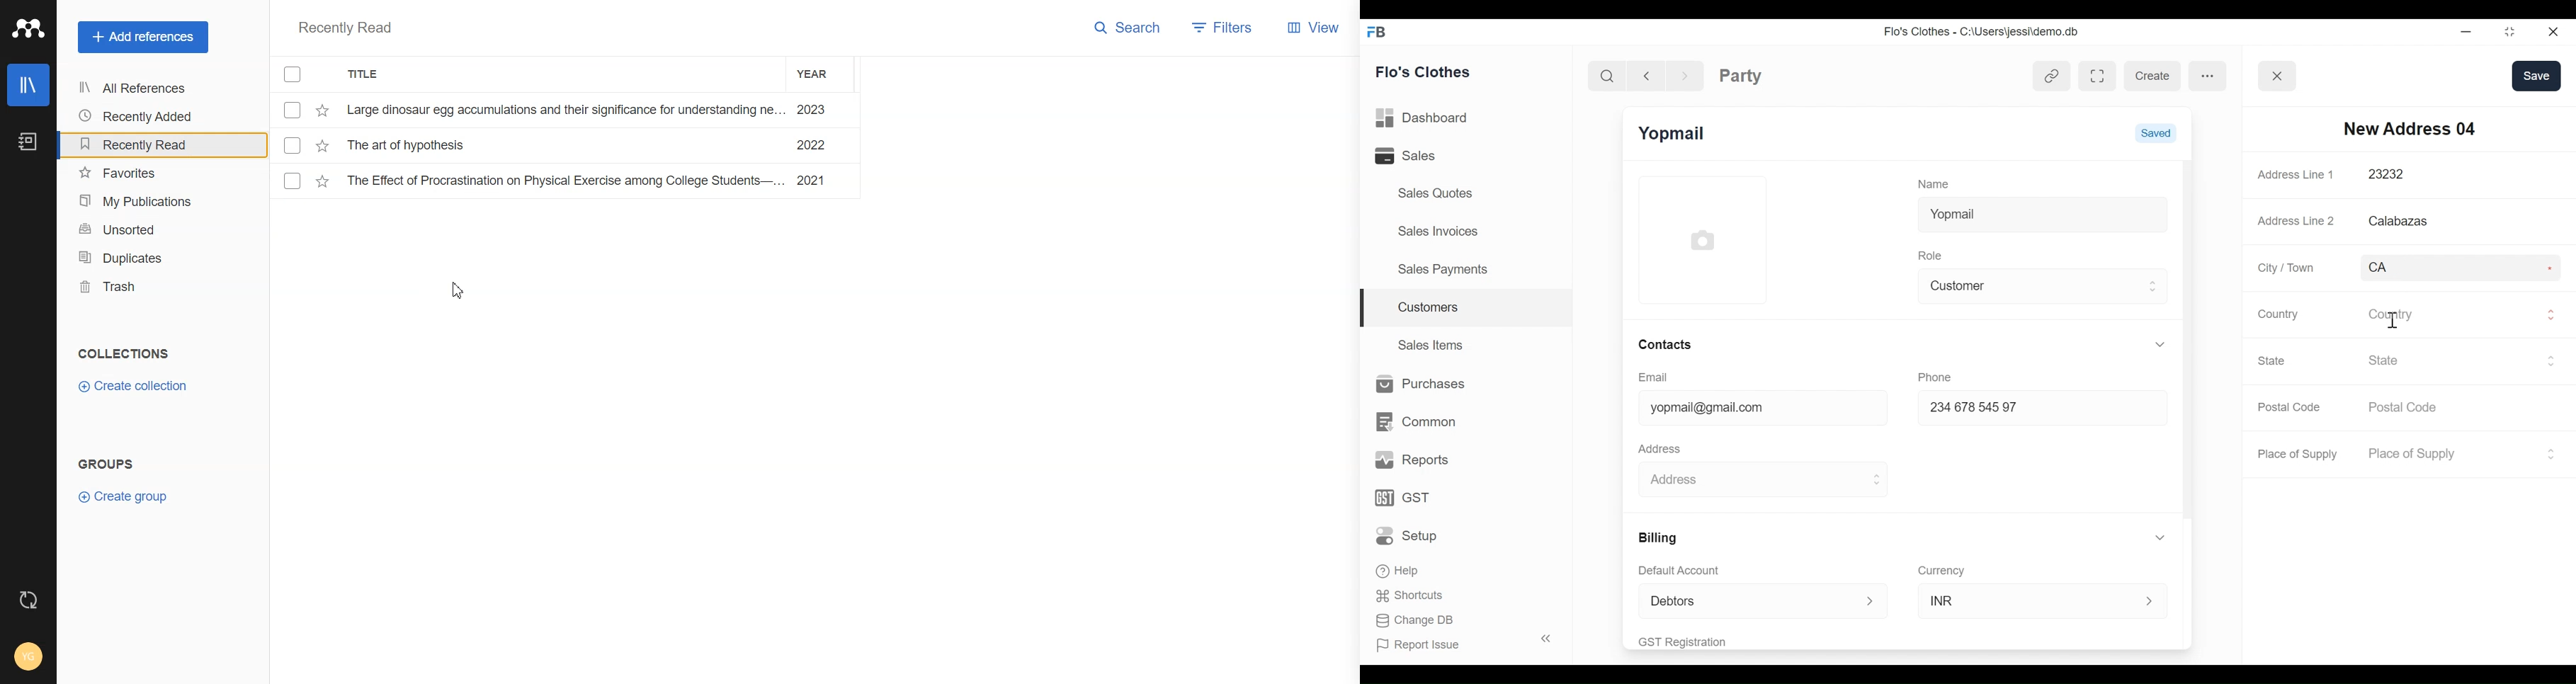 The image size is (2576, 700). What do you see at coordinates (1645, 75) in the screenshot?
I see `Navigate back` at bounding box center [1645, 75].